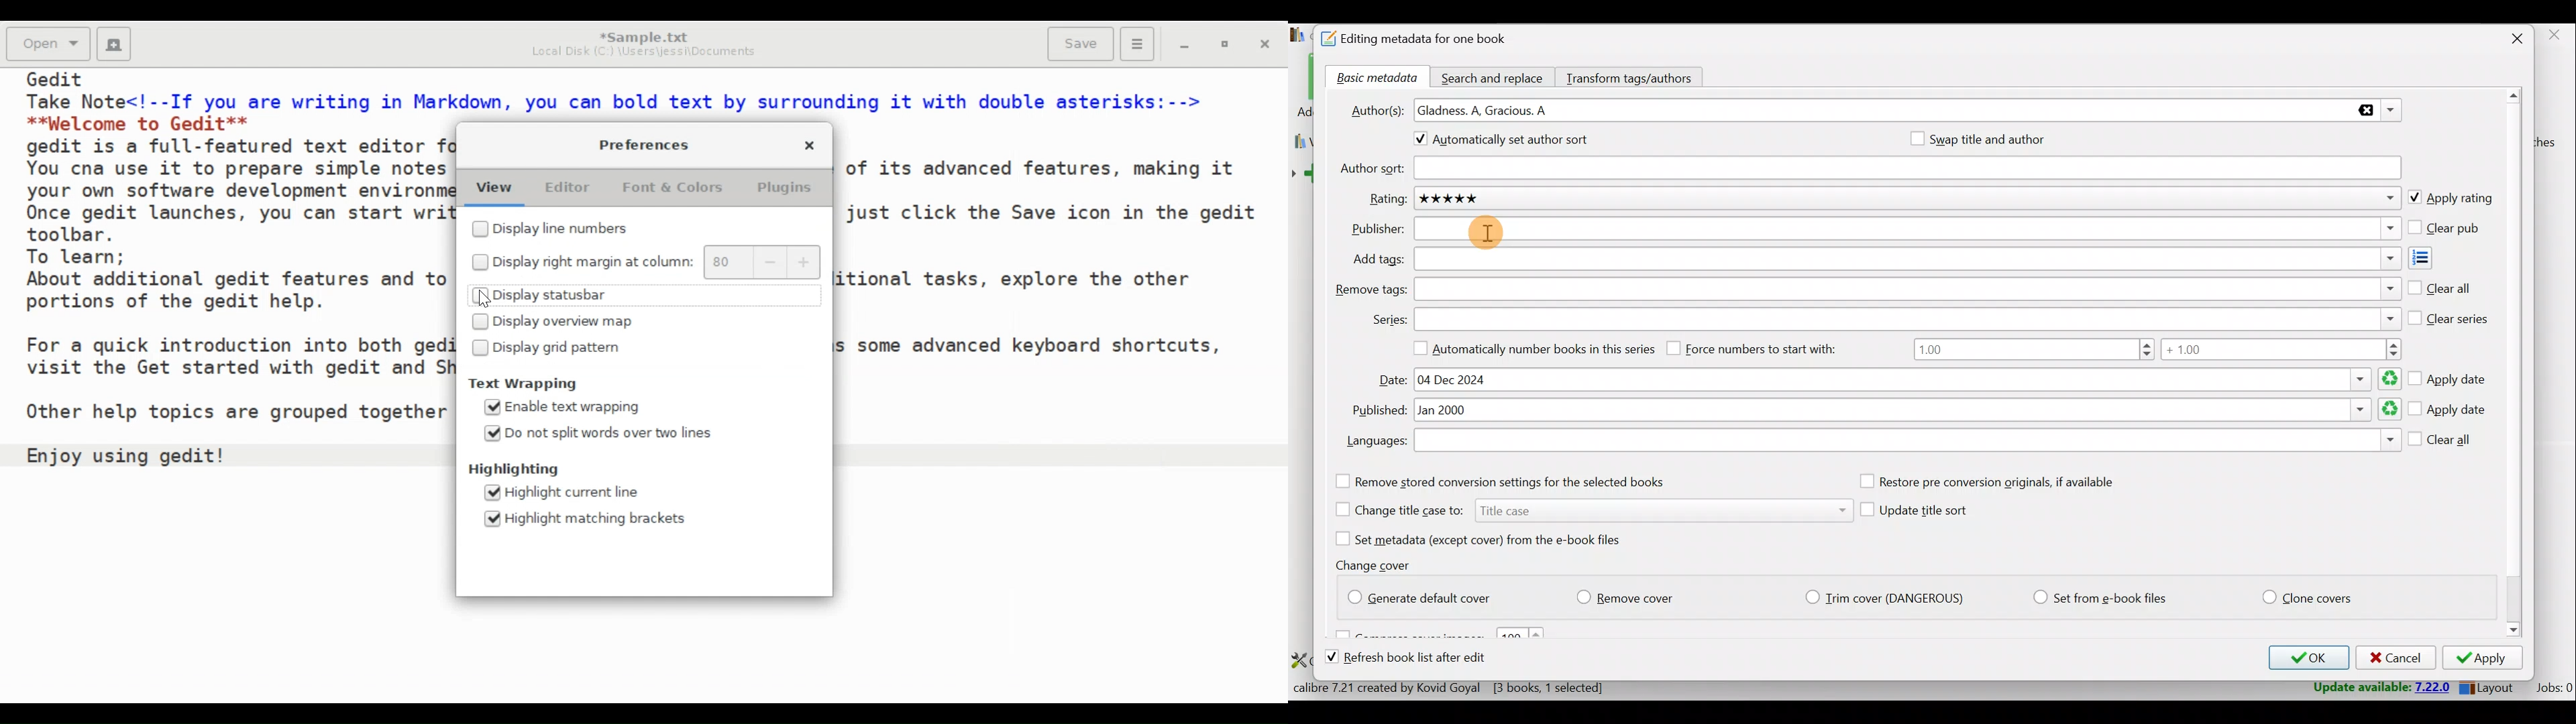 Image resolution: width=2576 pixels, height=728 pixels. What do you see at coordinates (875, 689) in the screenshot?
I see `Highlight Mode: Markdown` at bounding box center [875, 689].